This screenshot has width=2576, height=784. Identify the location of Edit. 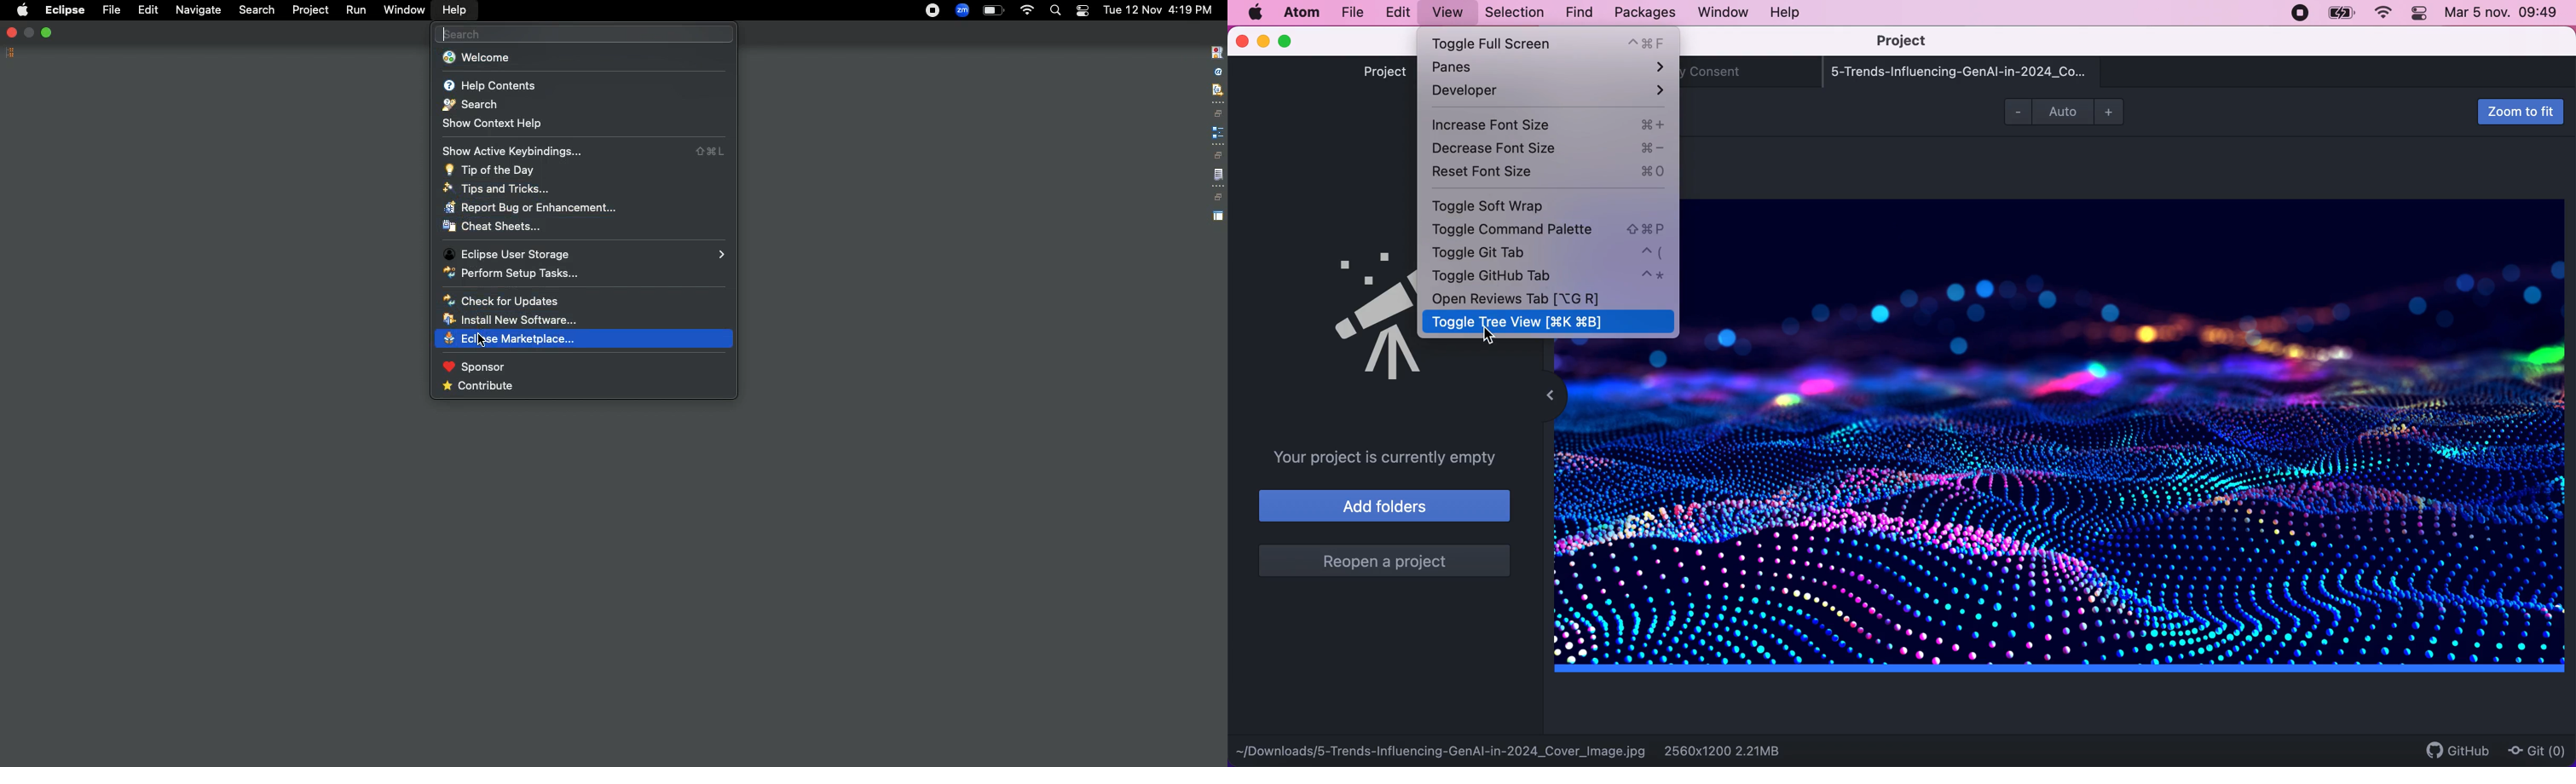
(145, 9).